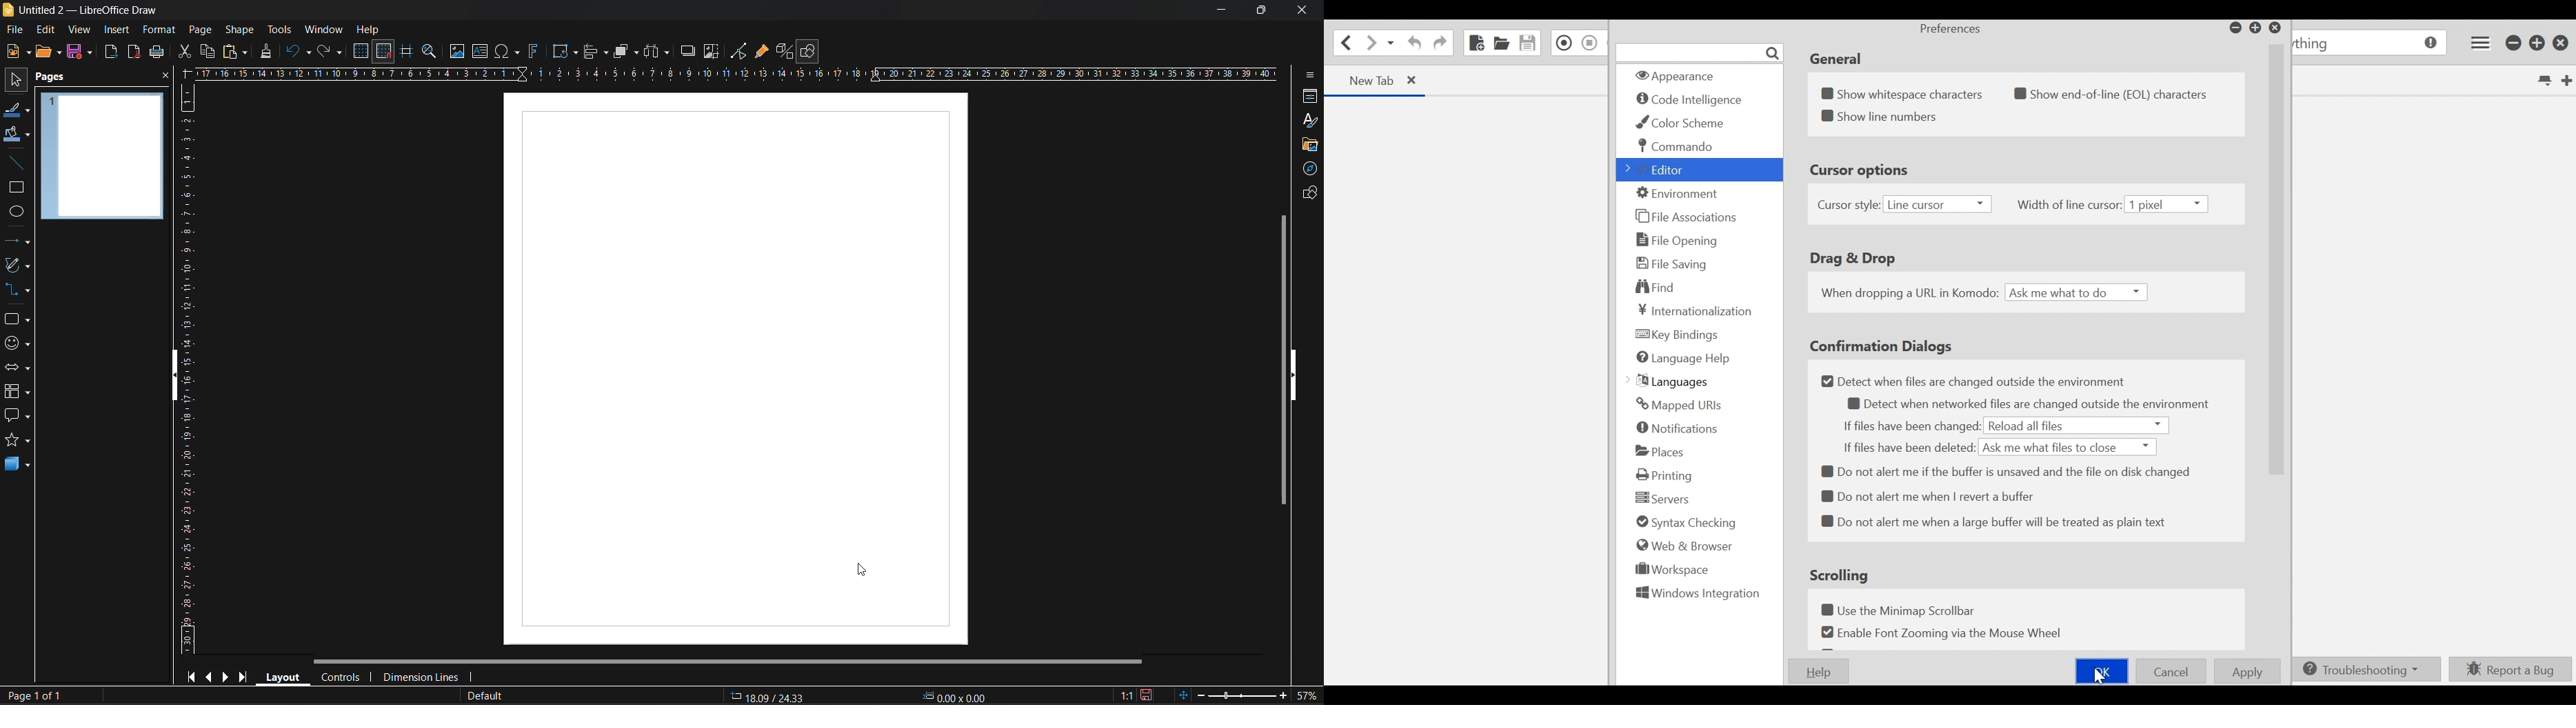 The image size is (2576, 728). Describe the element at coordinates (16, 189) in the screenshot. I see `rectangle` at that location.